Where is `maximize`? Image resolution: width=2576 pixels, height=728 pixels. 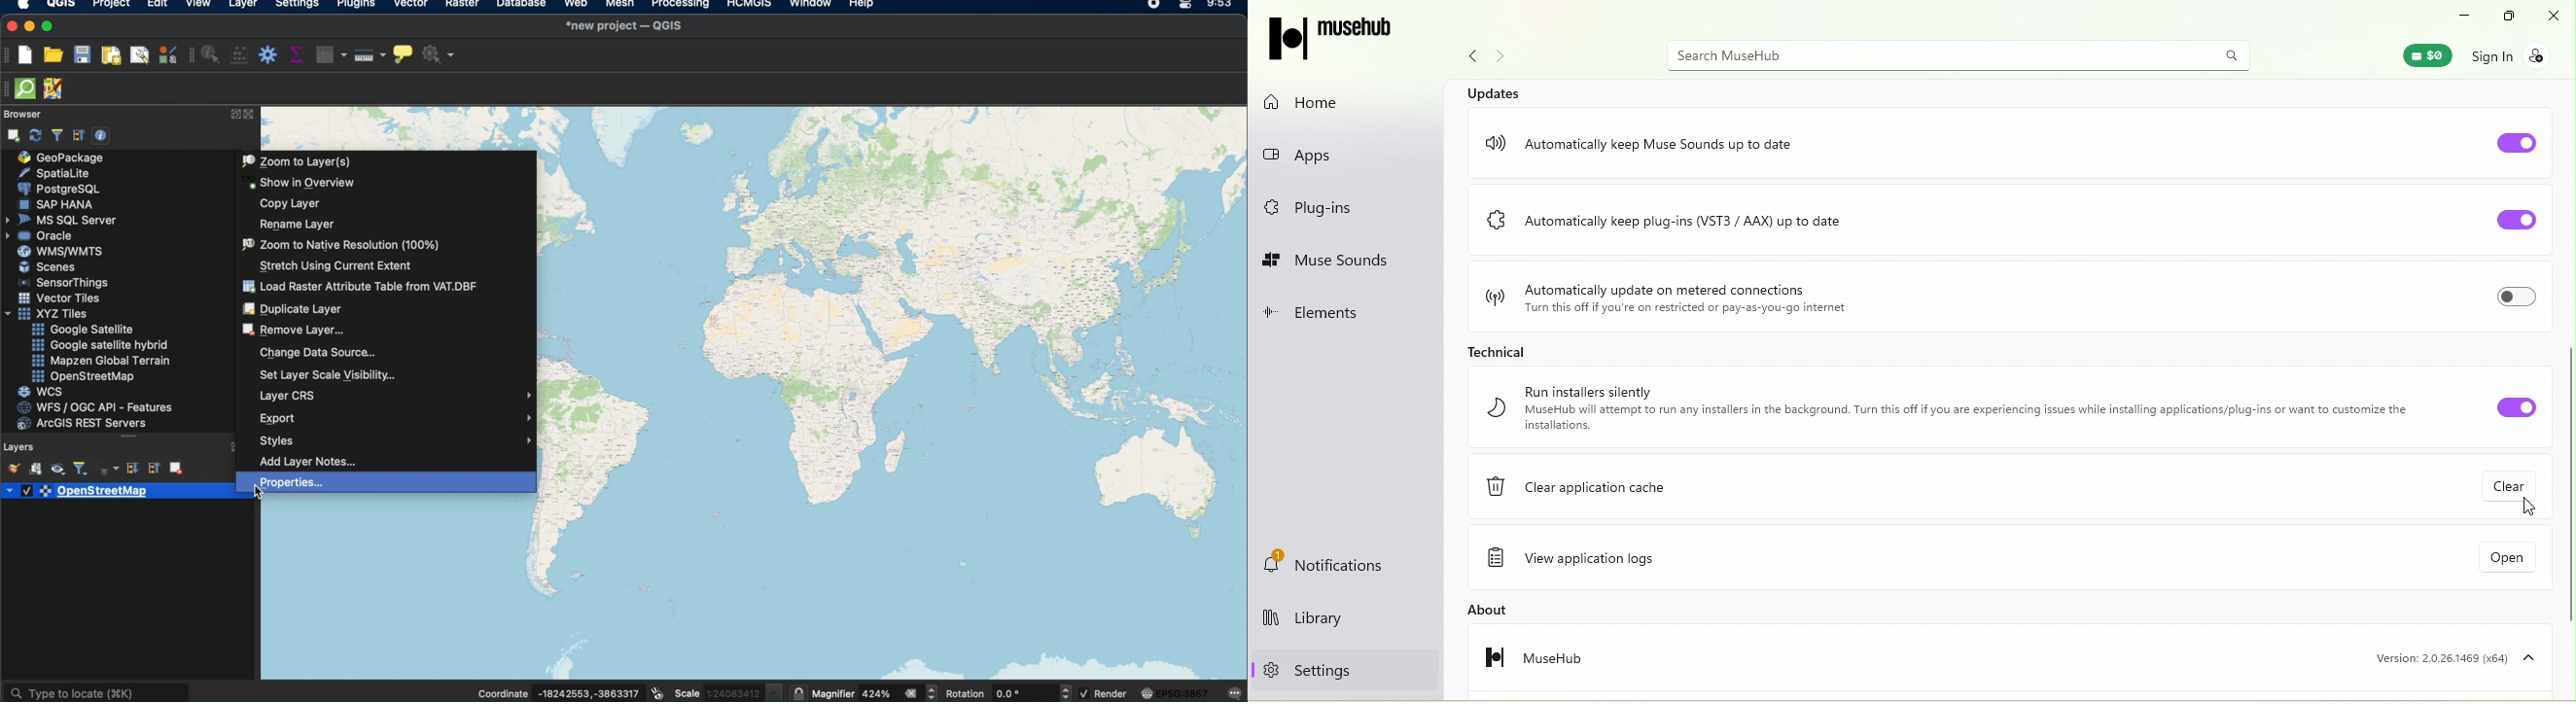 maximize is located at coordinates (49, 26).